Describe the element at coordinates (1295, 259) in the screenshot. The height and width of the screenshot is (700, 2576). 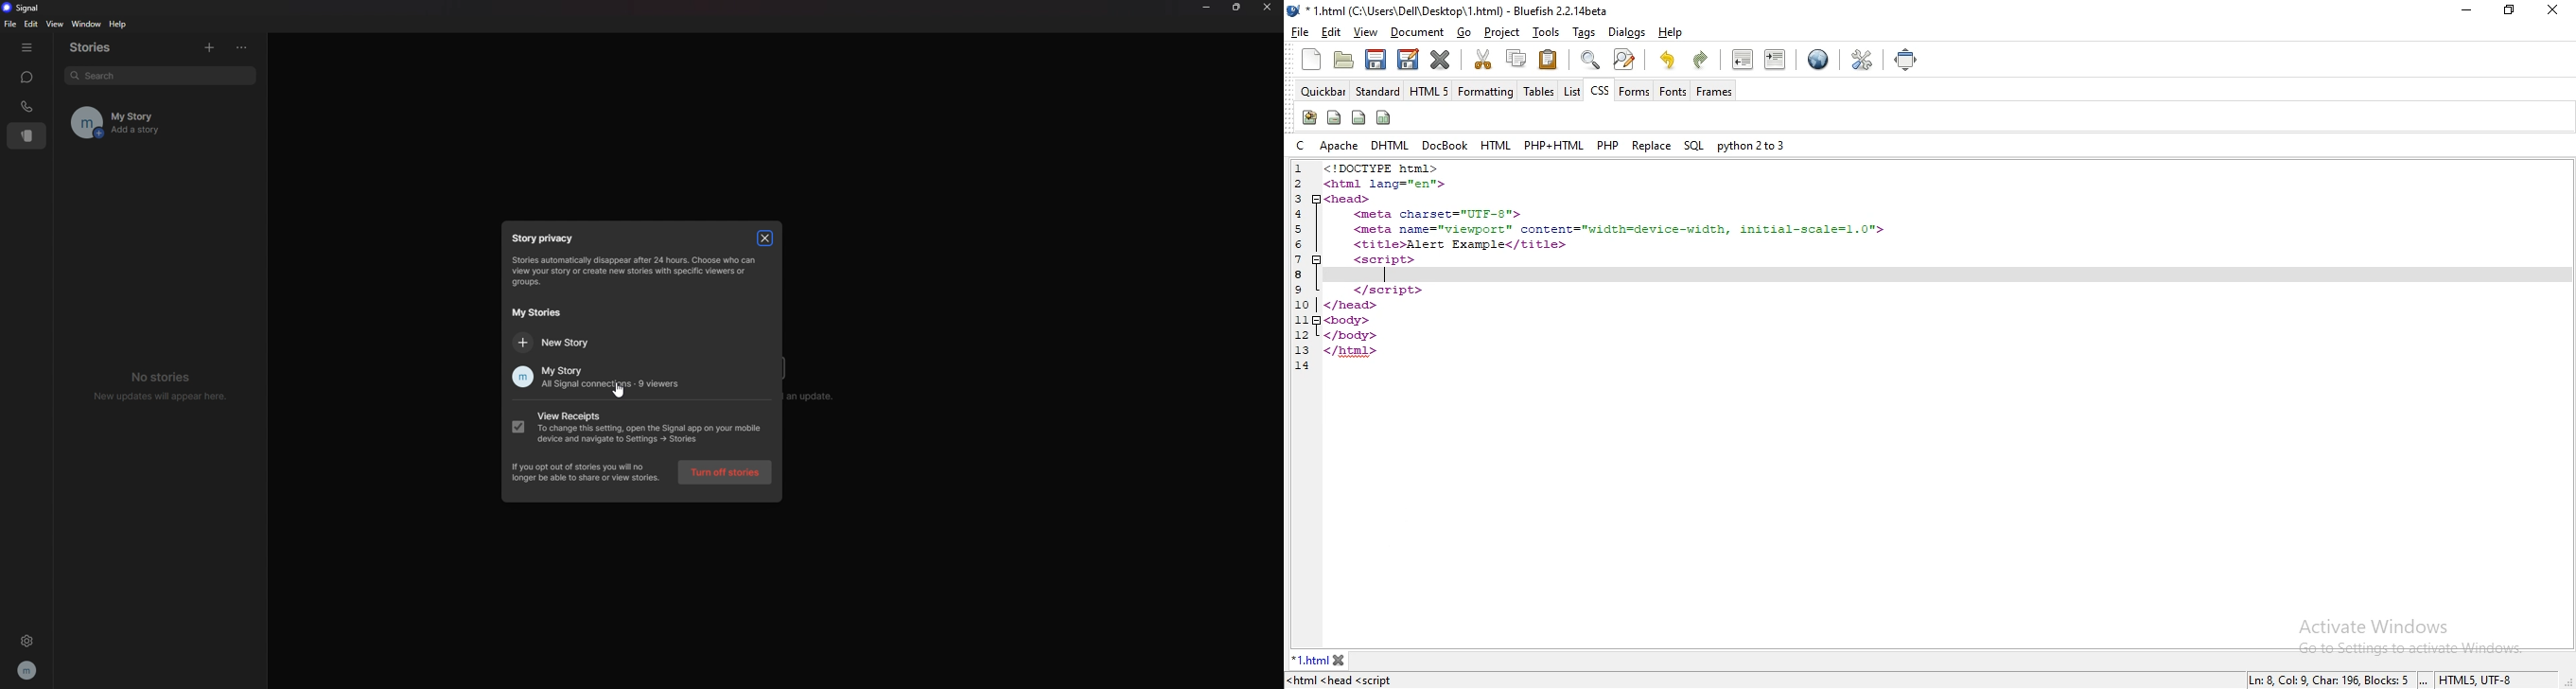
I see `7` at that location.